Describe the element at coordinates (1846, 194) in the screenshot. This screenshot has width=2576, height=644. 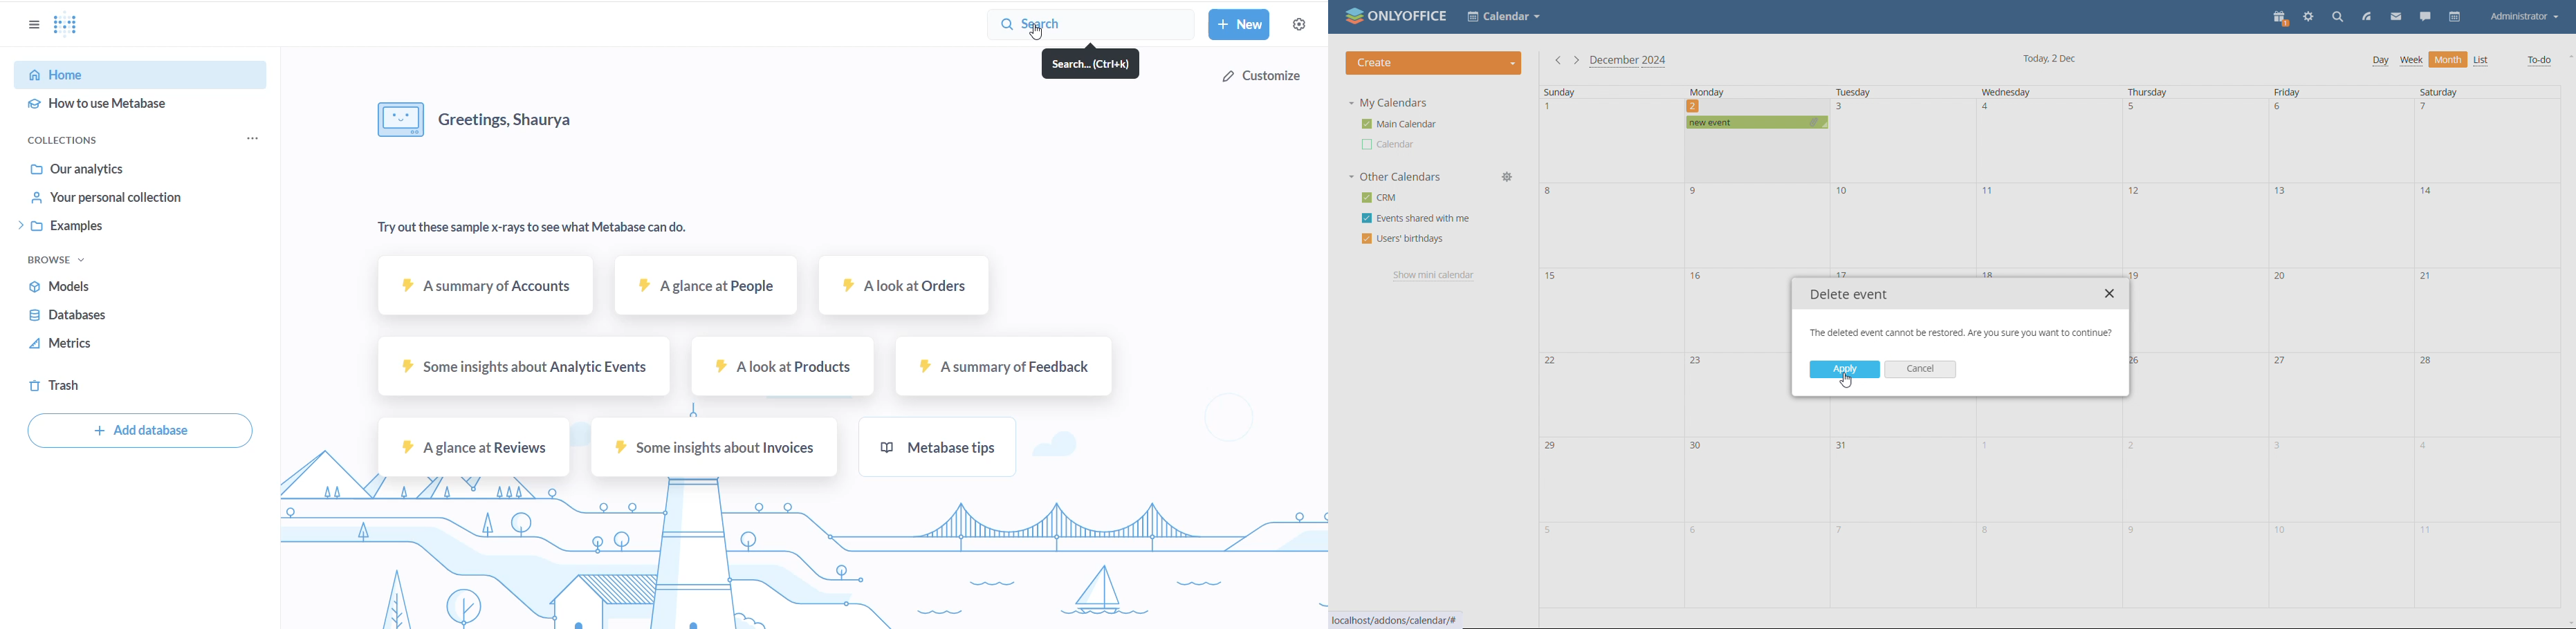
I see `10` at that location.